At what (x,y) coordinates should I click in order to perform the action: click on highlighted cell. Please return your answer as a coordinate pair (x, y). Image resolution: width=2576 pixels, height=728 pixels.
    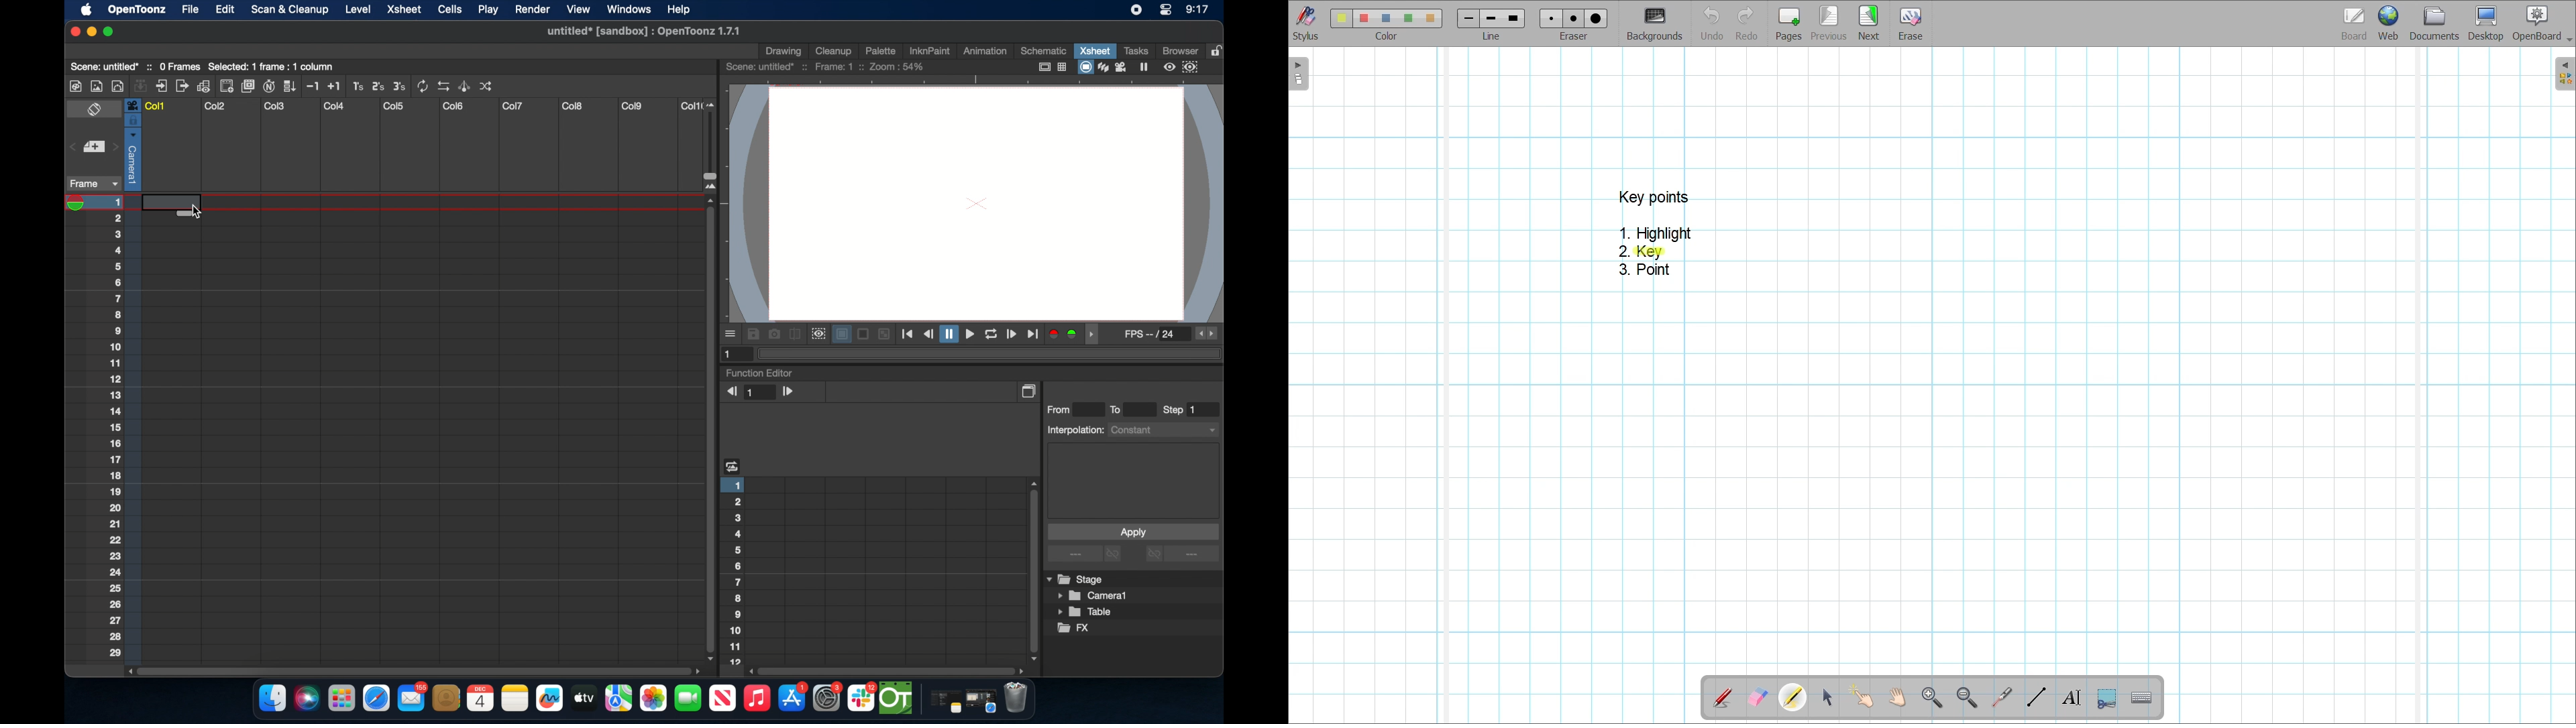
    Looking at the image, I should click on (157, 205).